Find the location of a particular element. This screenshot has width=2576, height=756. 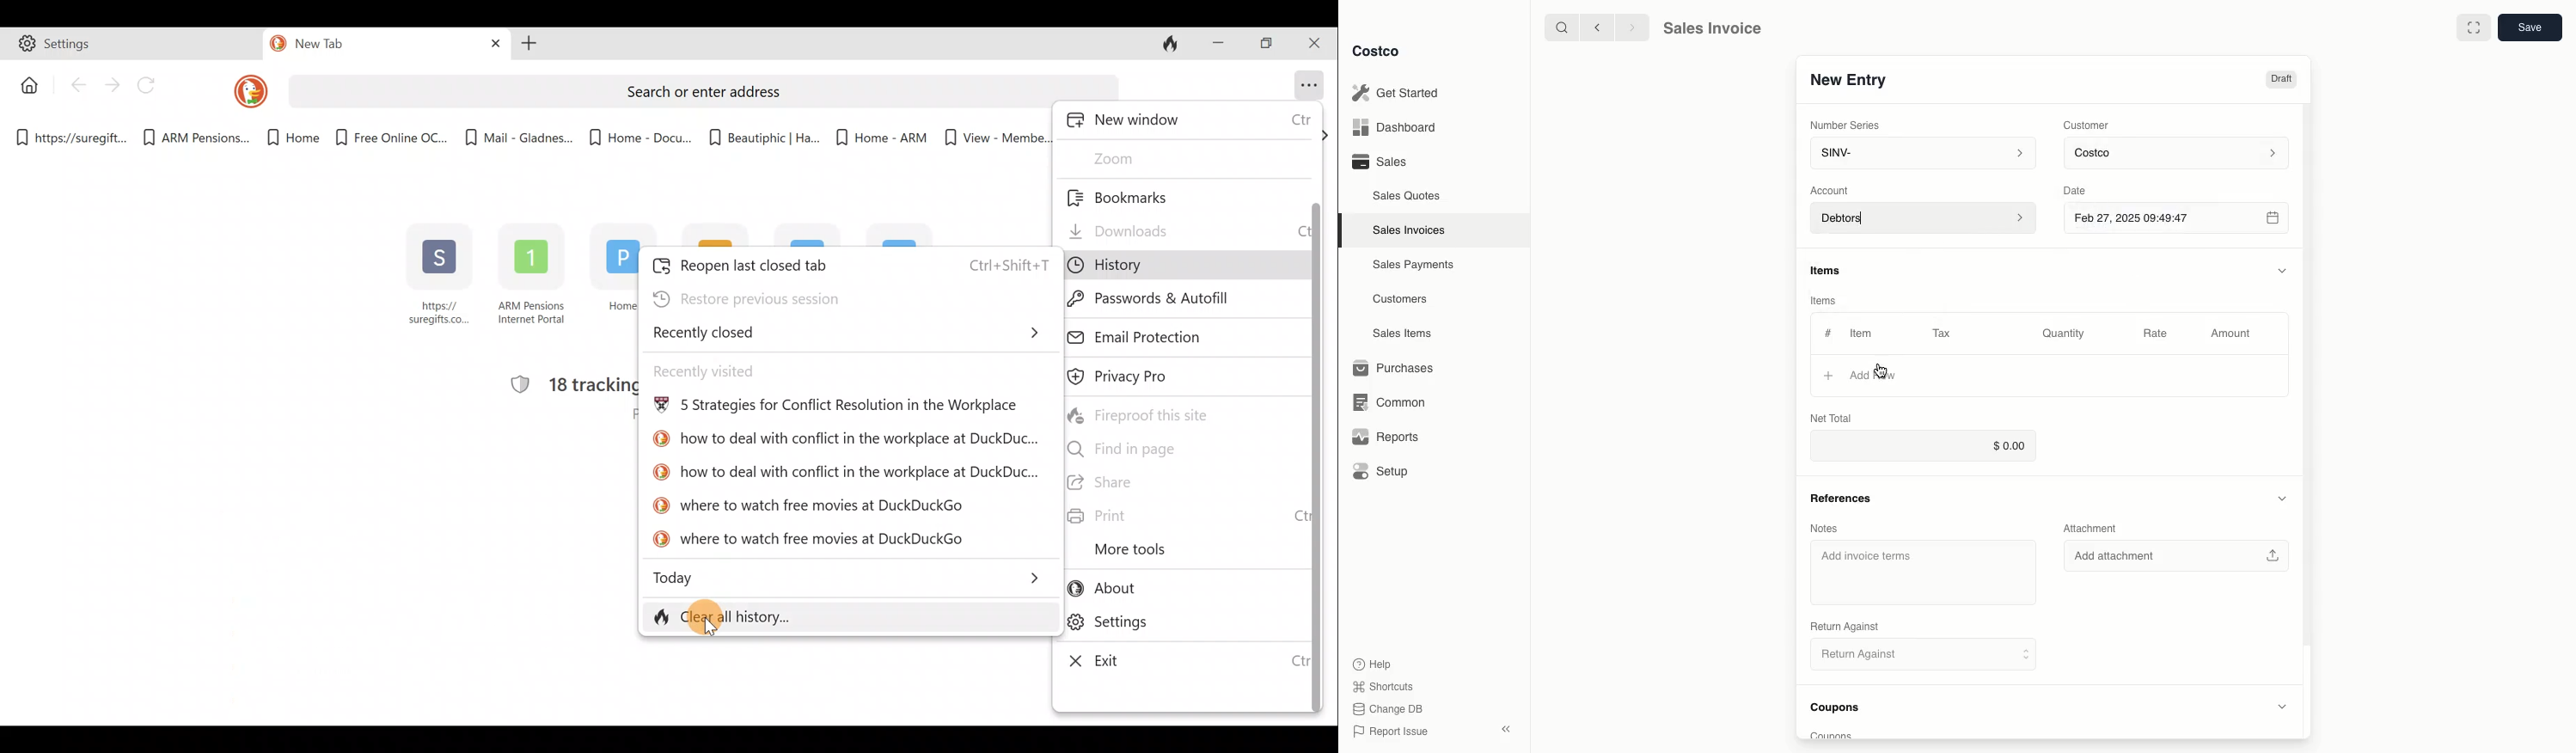

backward is located at coordinates (1594, 27).